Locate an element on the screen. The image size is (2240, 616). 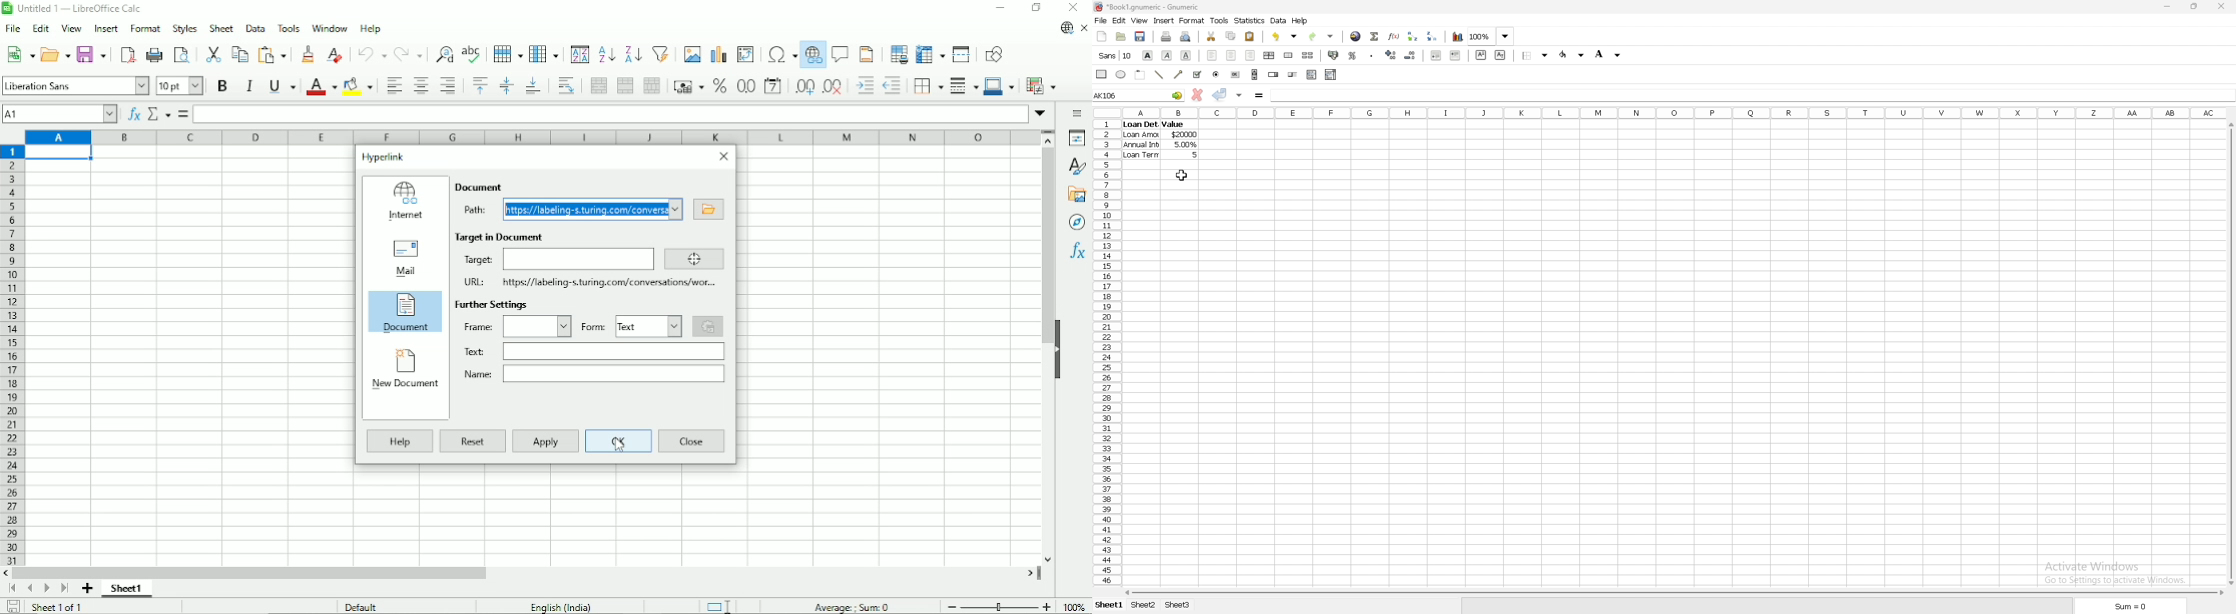
Border color is located at coordinates (999, 87).